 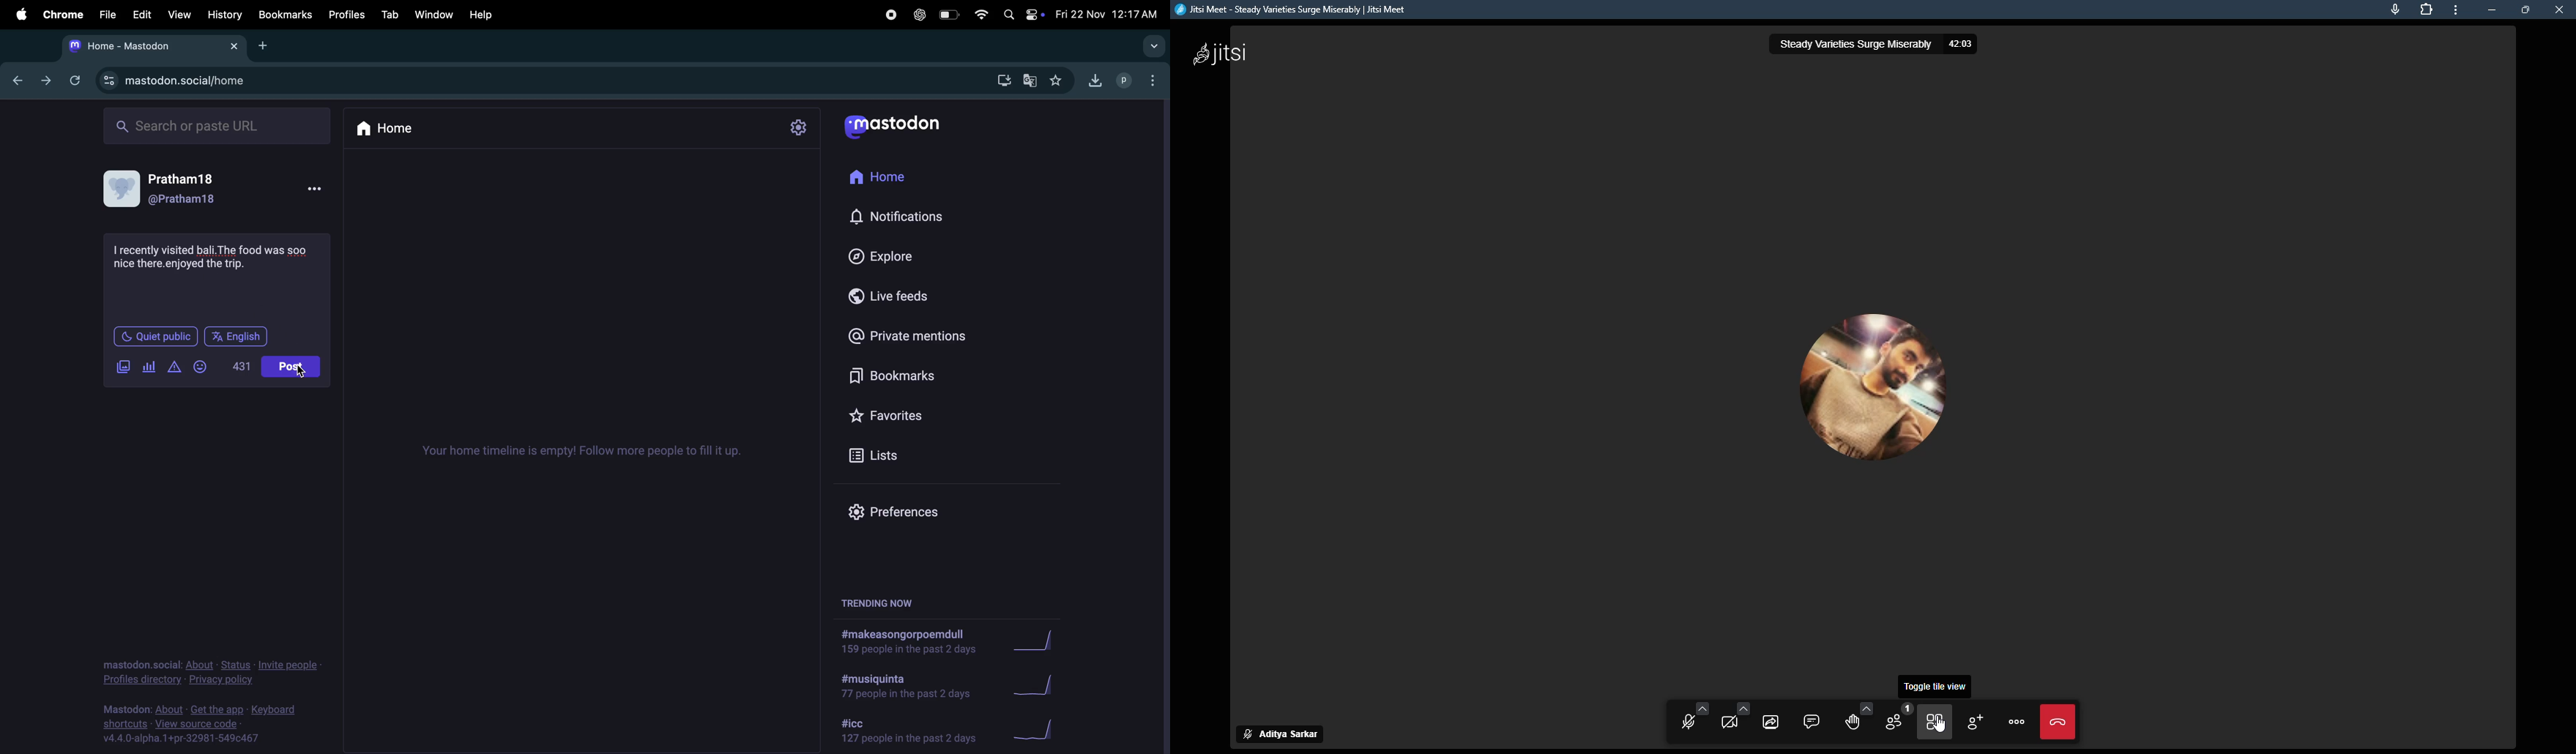 I want to click on time lines, so click(x=591, y=448).